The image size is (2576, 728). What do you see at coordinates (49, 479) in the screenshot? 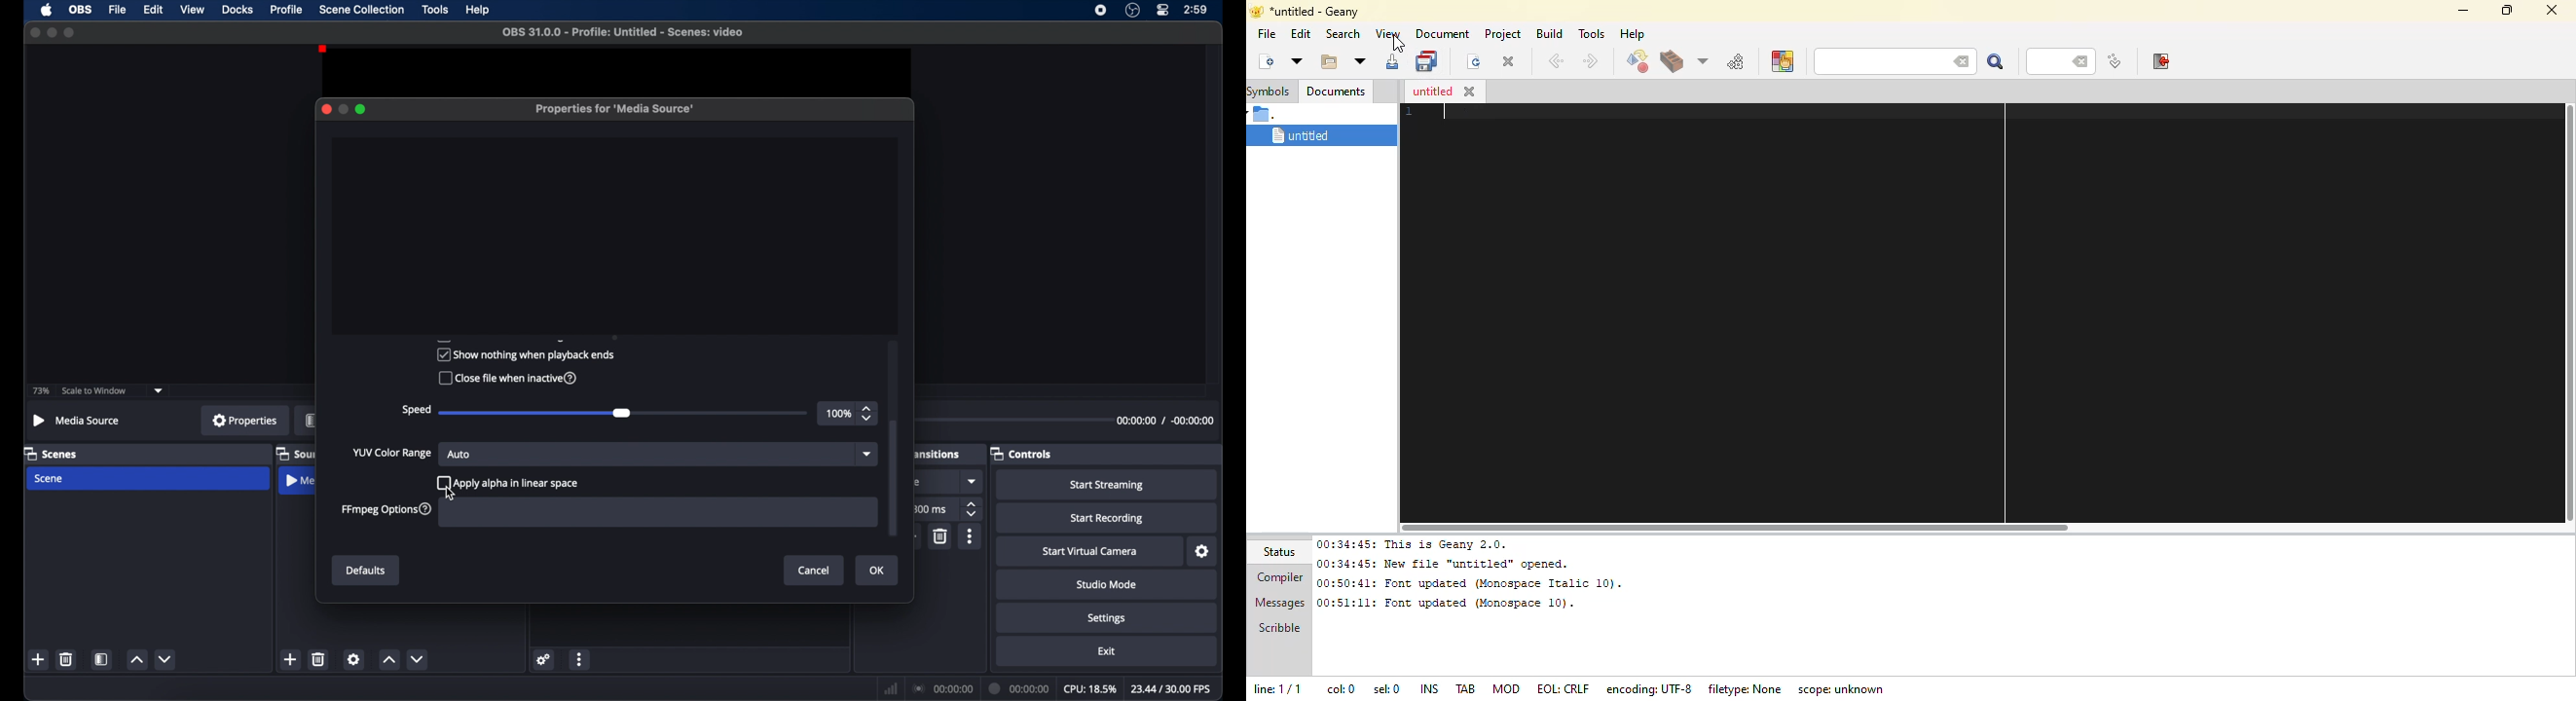
I see `scene` at bounding box center [49, 479].